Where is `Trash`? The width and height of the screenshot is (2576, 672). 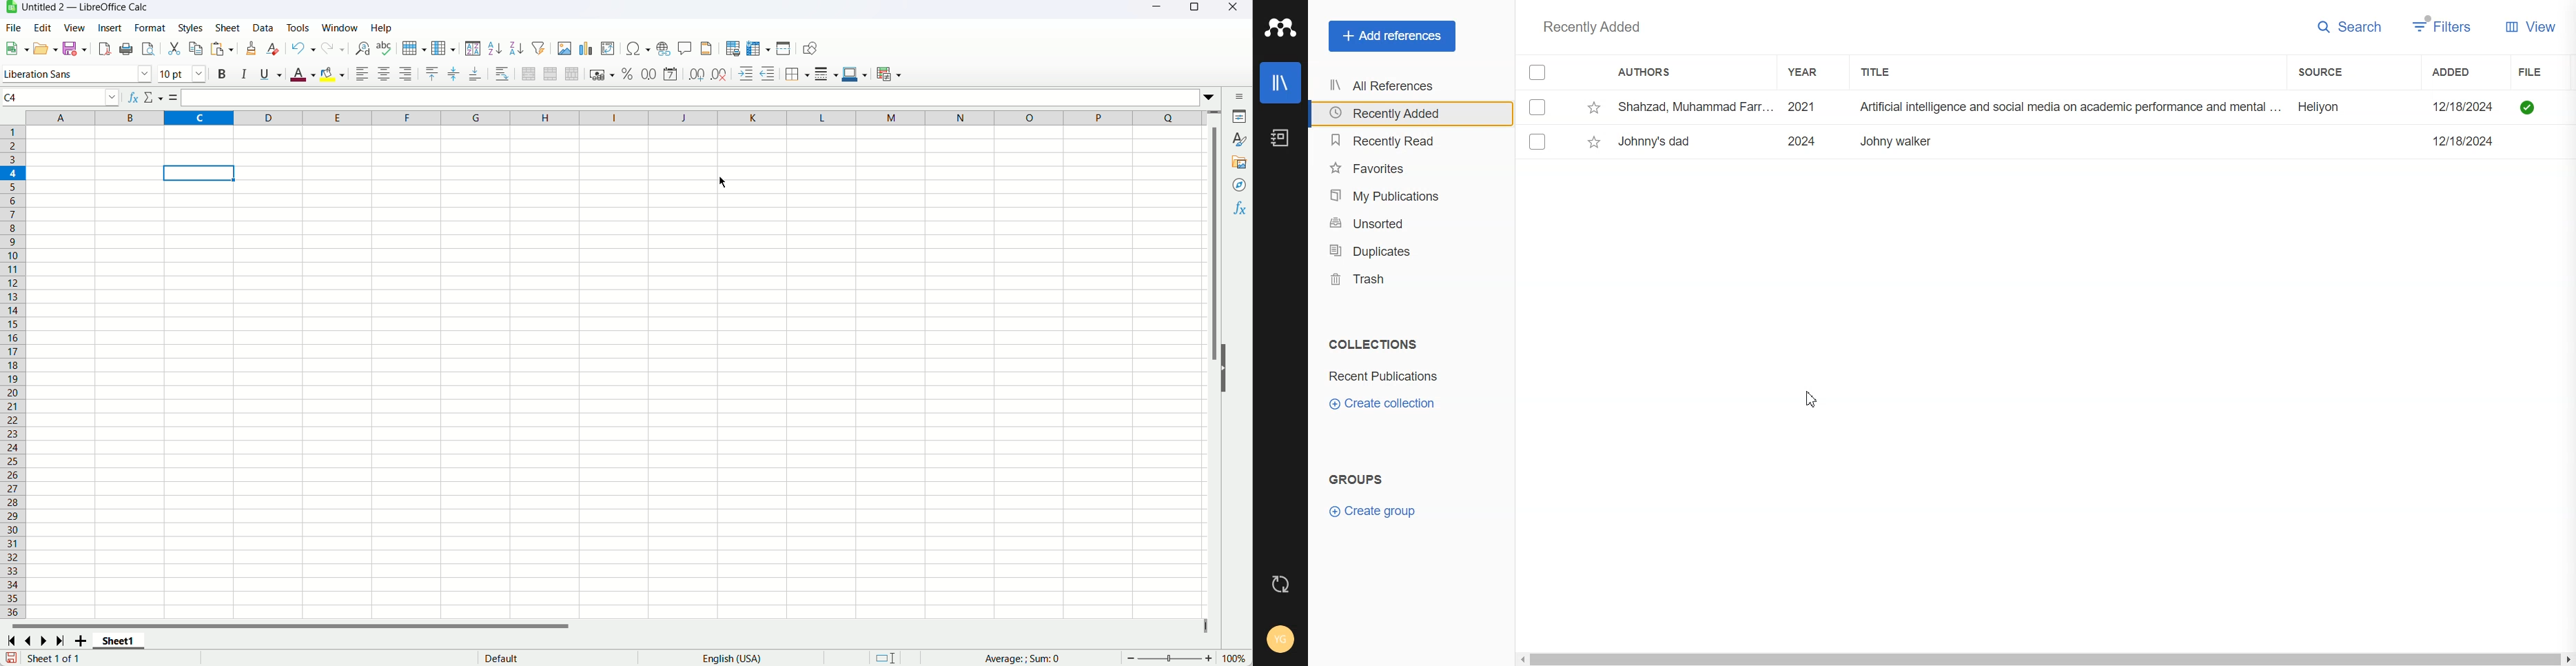 Trash is located at coordinates (1406, 279).